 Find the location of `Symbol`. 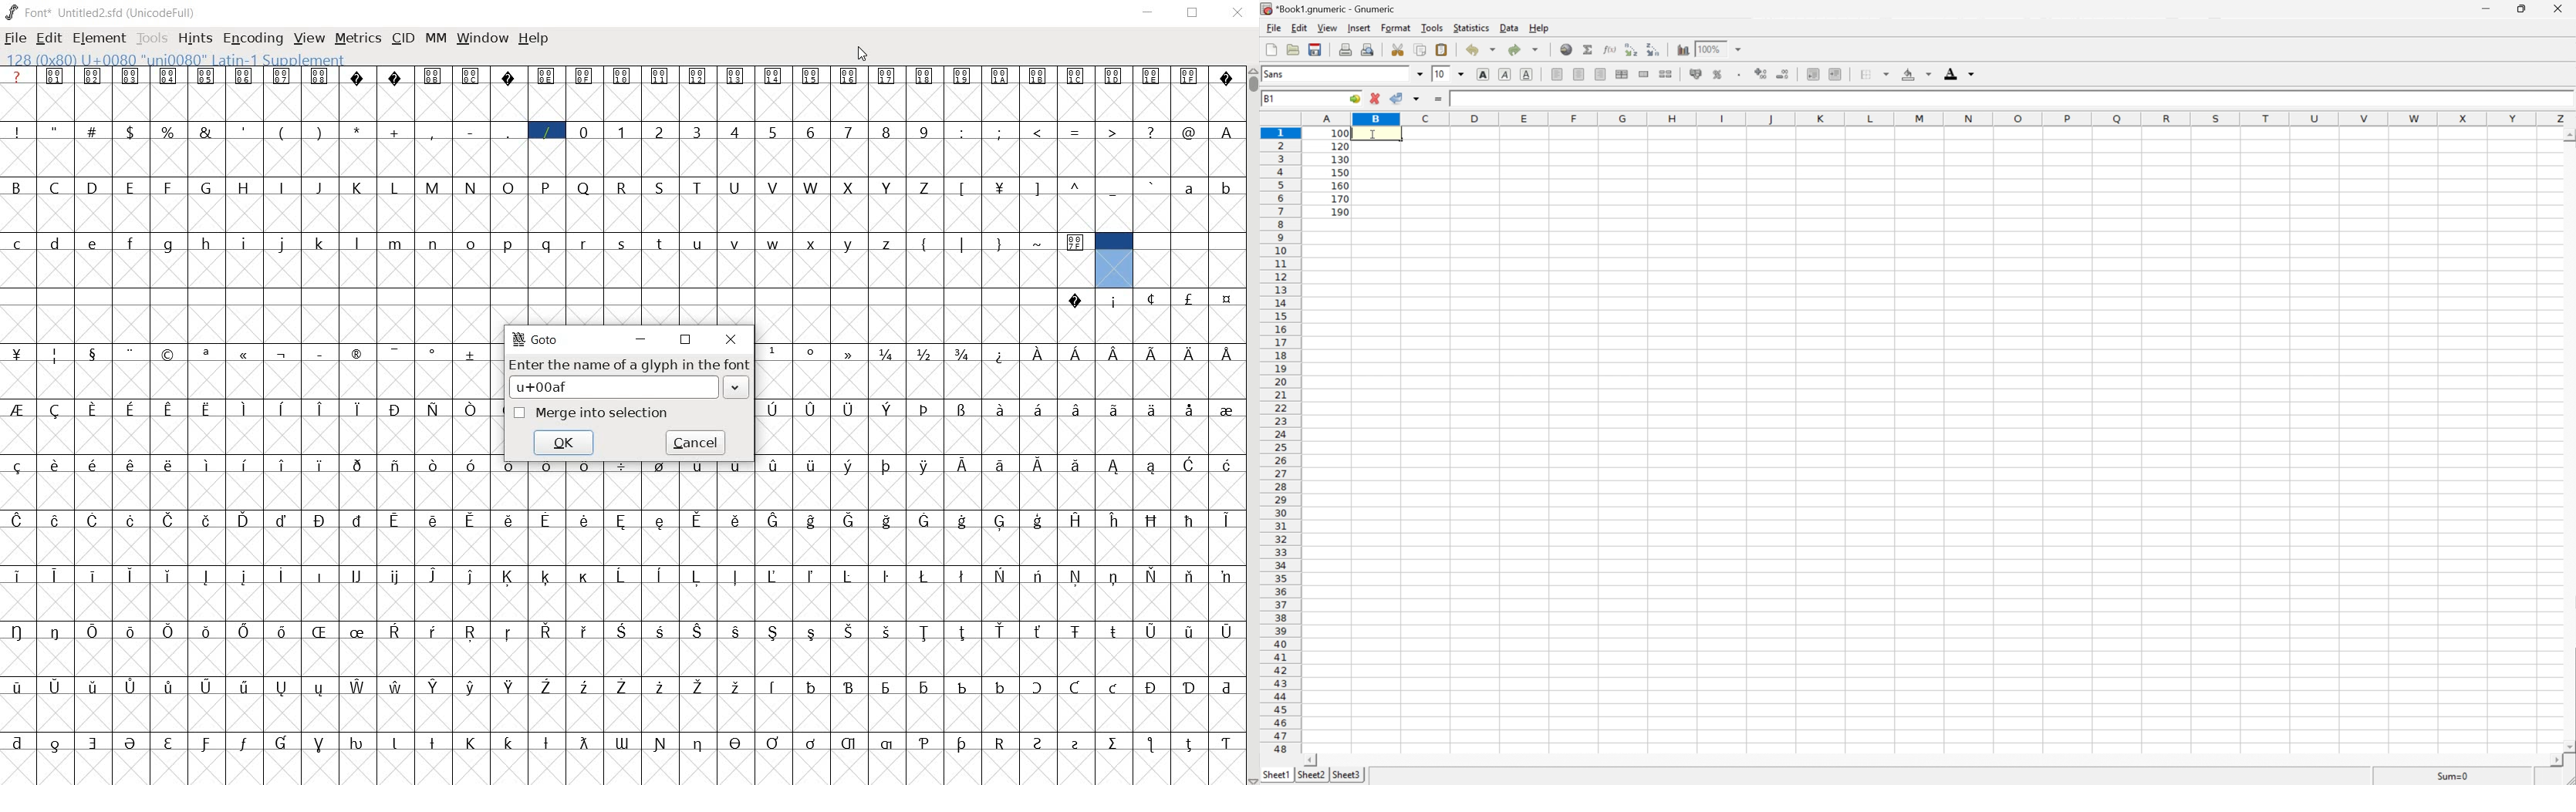

Symbol is located at coordinates (1075, 631).